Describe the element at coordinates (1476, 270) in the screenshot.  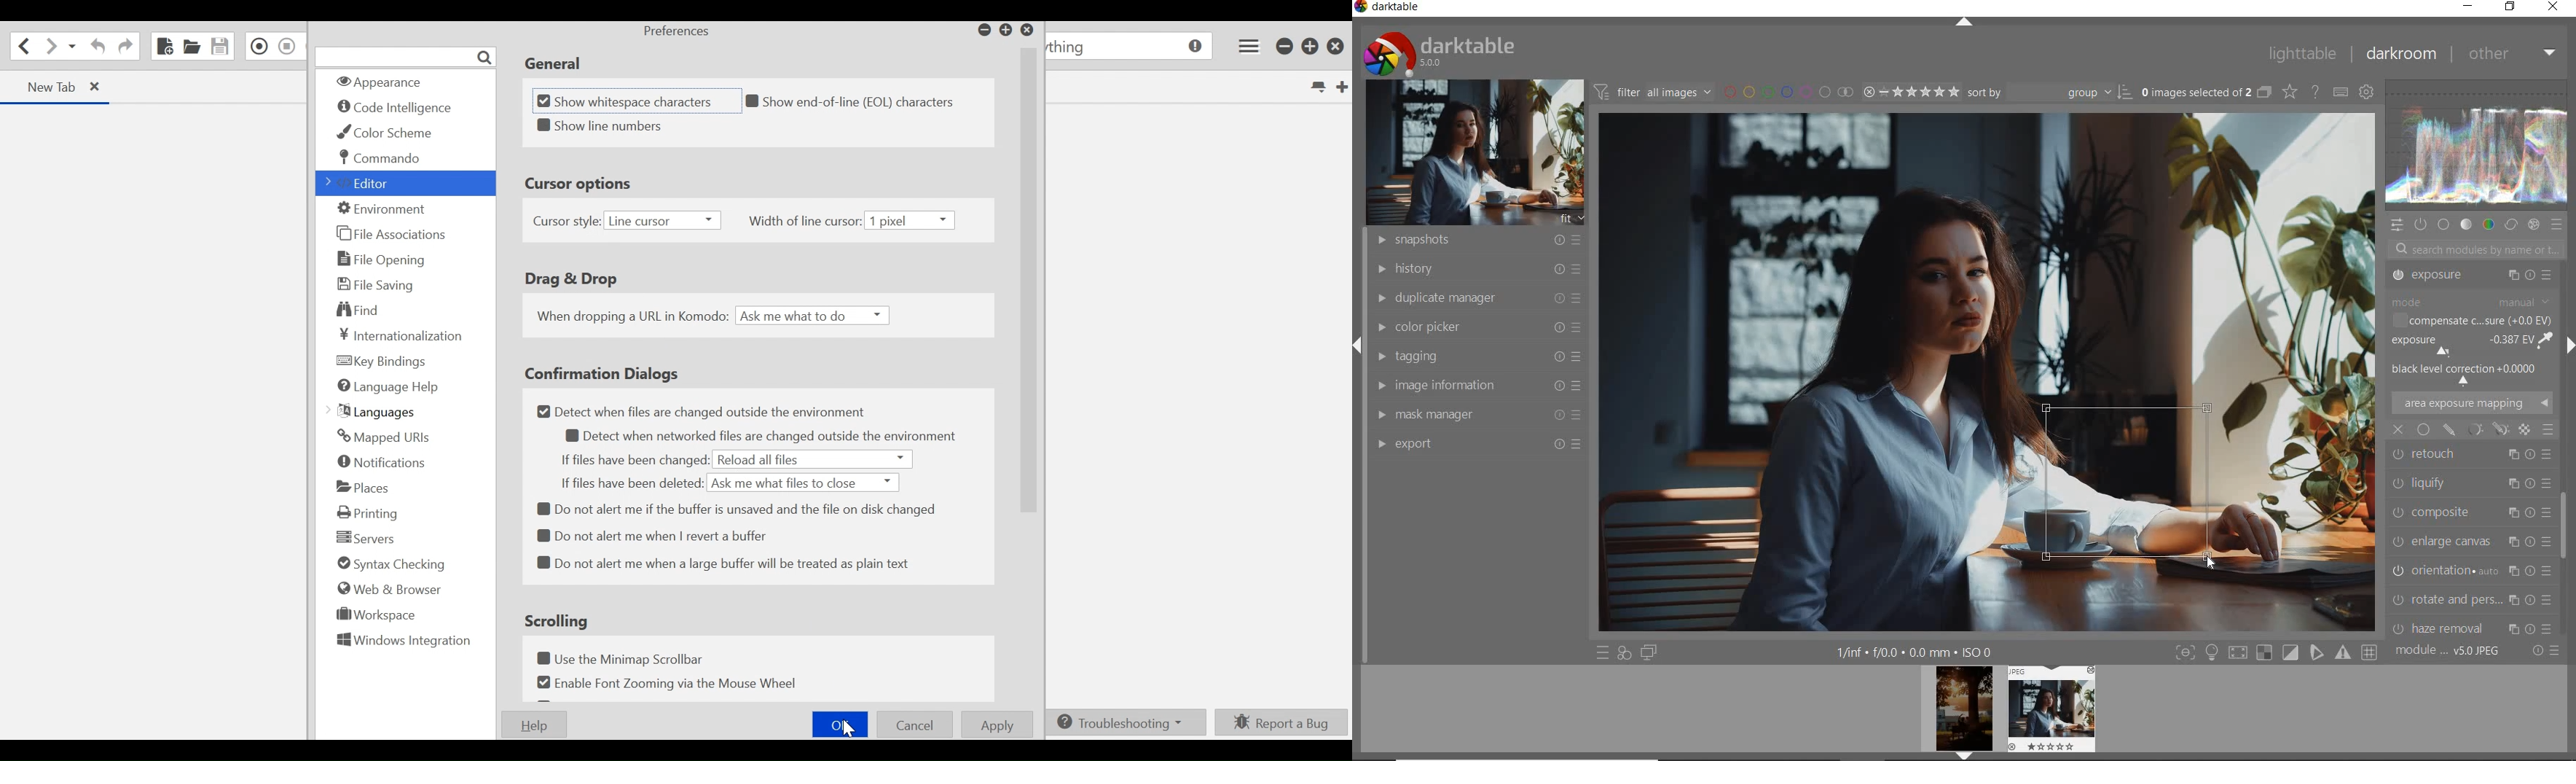
I see `HISTORY` at that location.